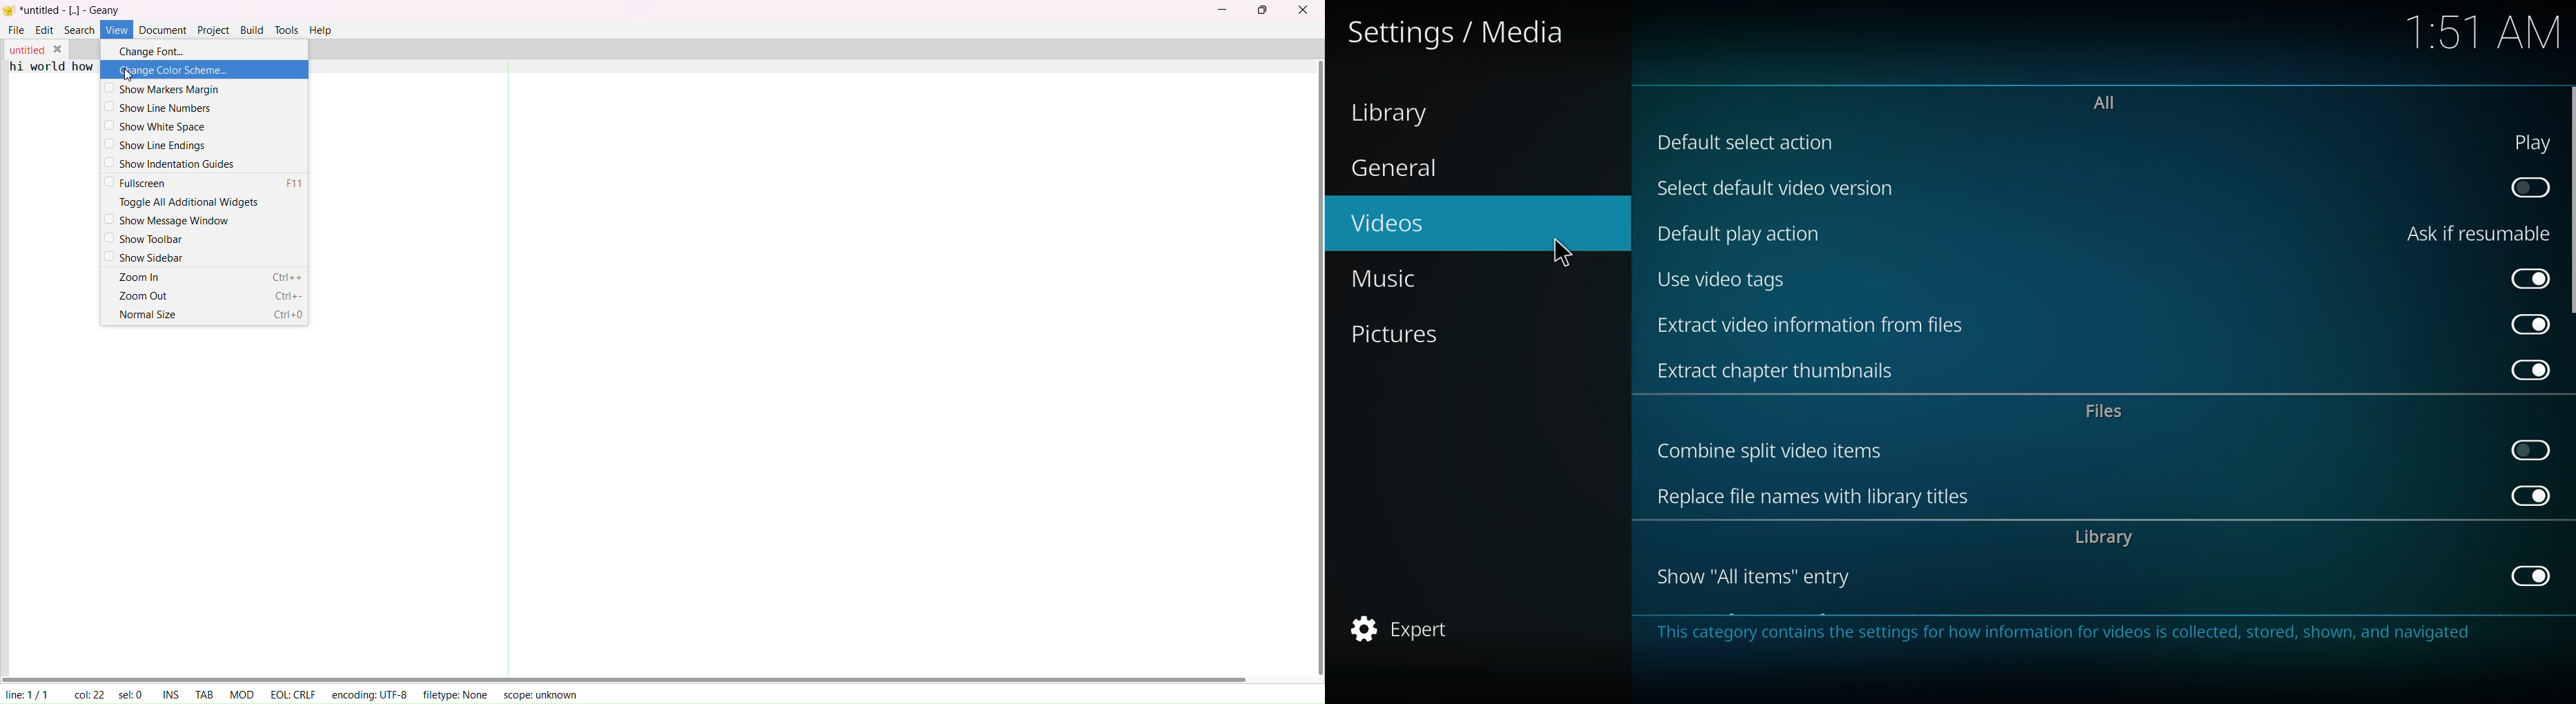 This screenshot has width=2576, height=728. I want to click on enabled, so click(2532, 276).